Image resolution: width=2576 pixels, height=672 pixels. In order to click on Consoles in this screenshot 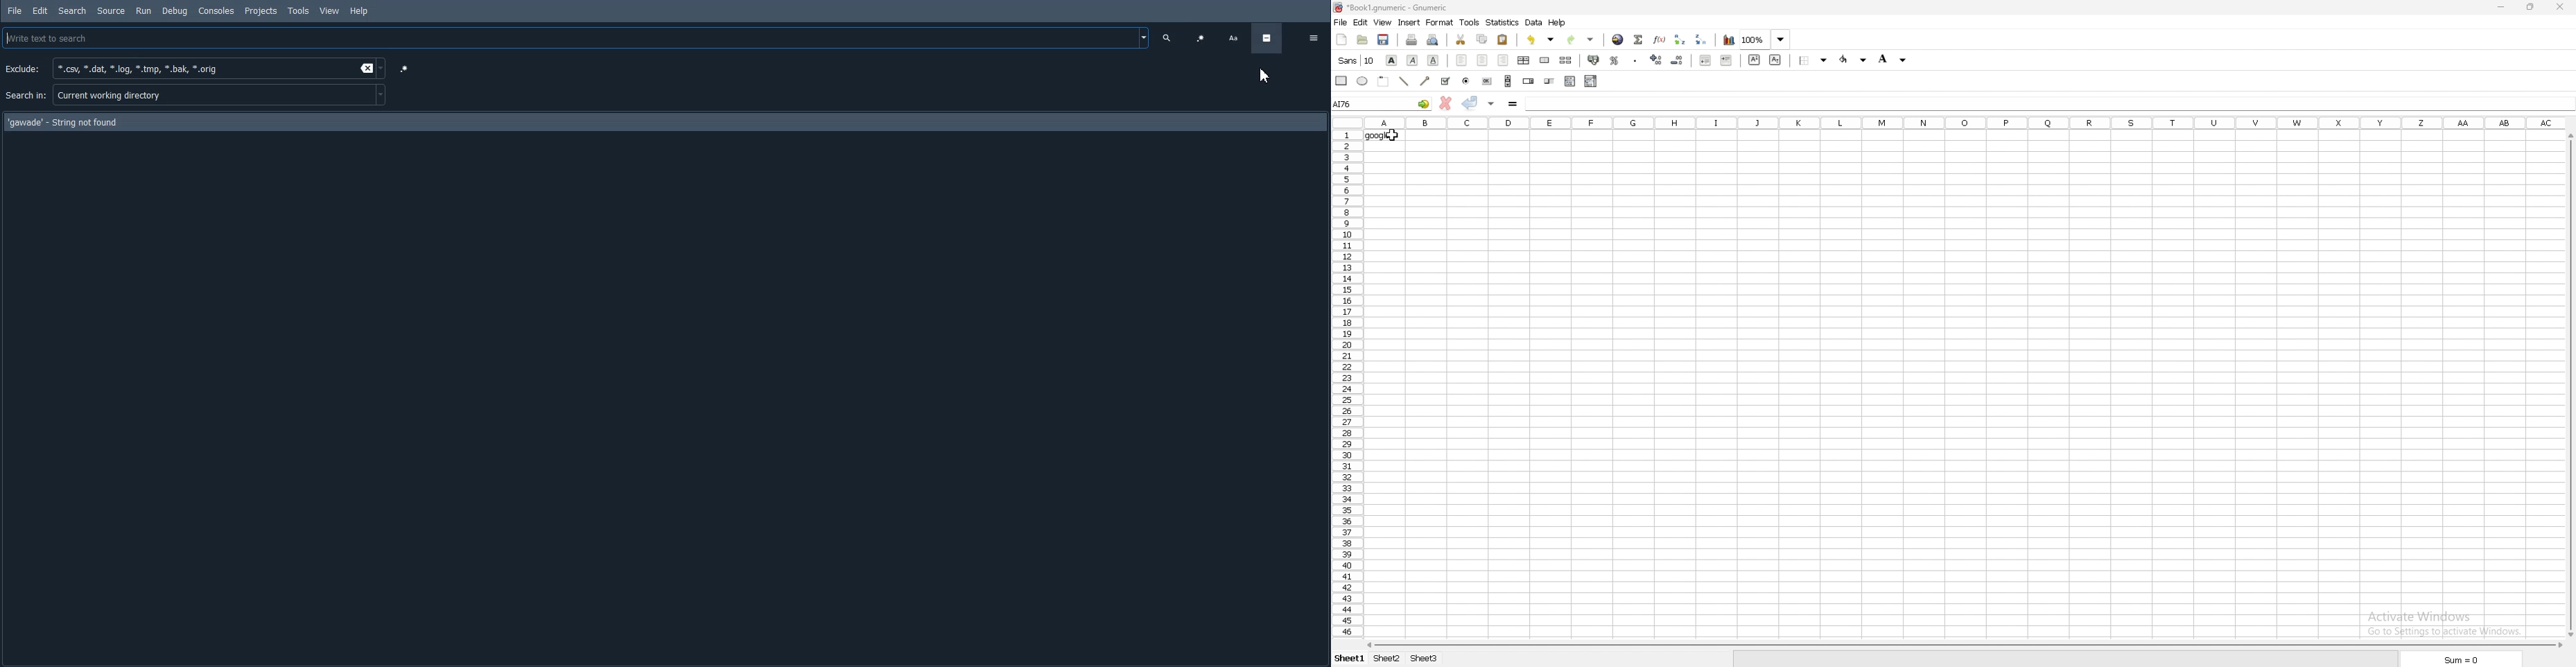, I will do `click(216, 10)`.